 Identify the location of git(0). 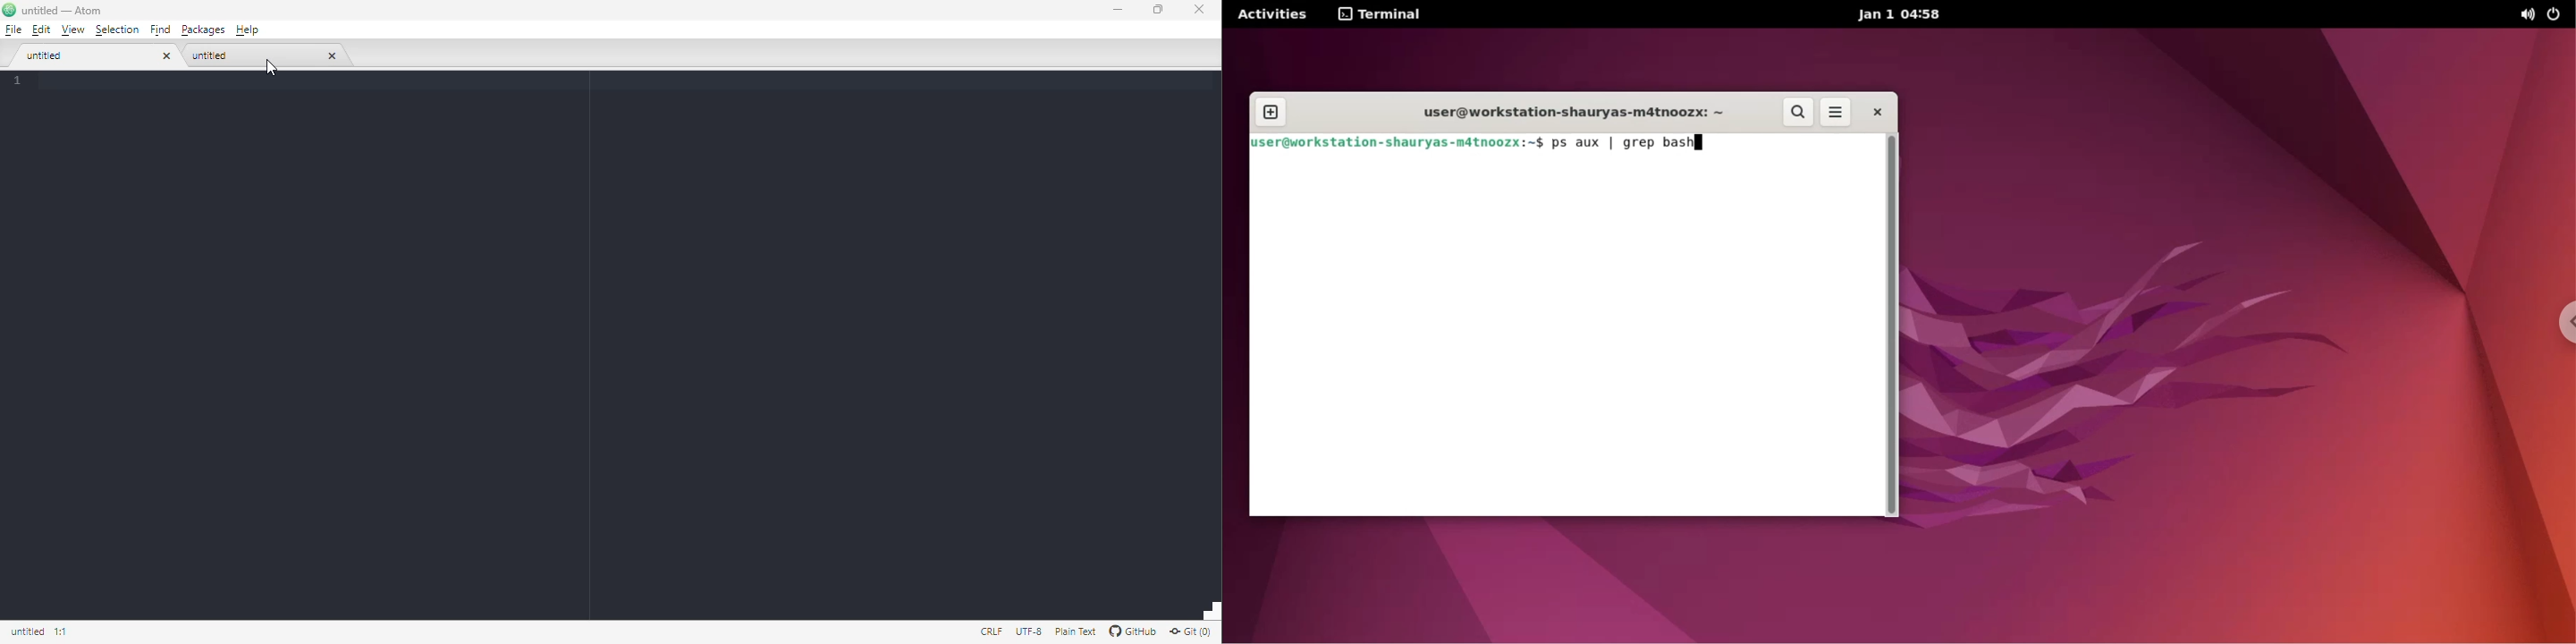
(1191, 631).